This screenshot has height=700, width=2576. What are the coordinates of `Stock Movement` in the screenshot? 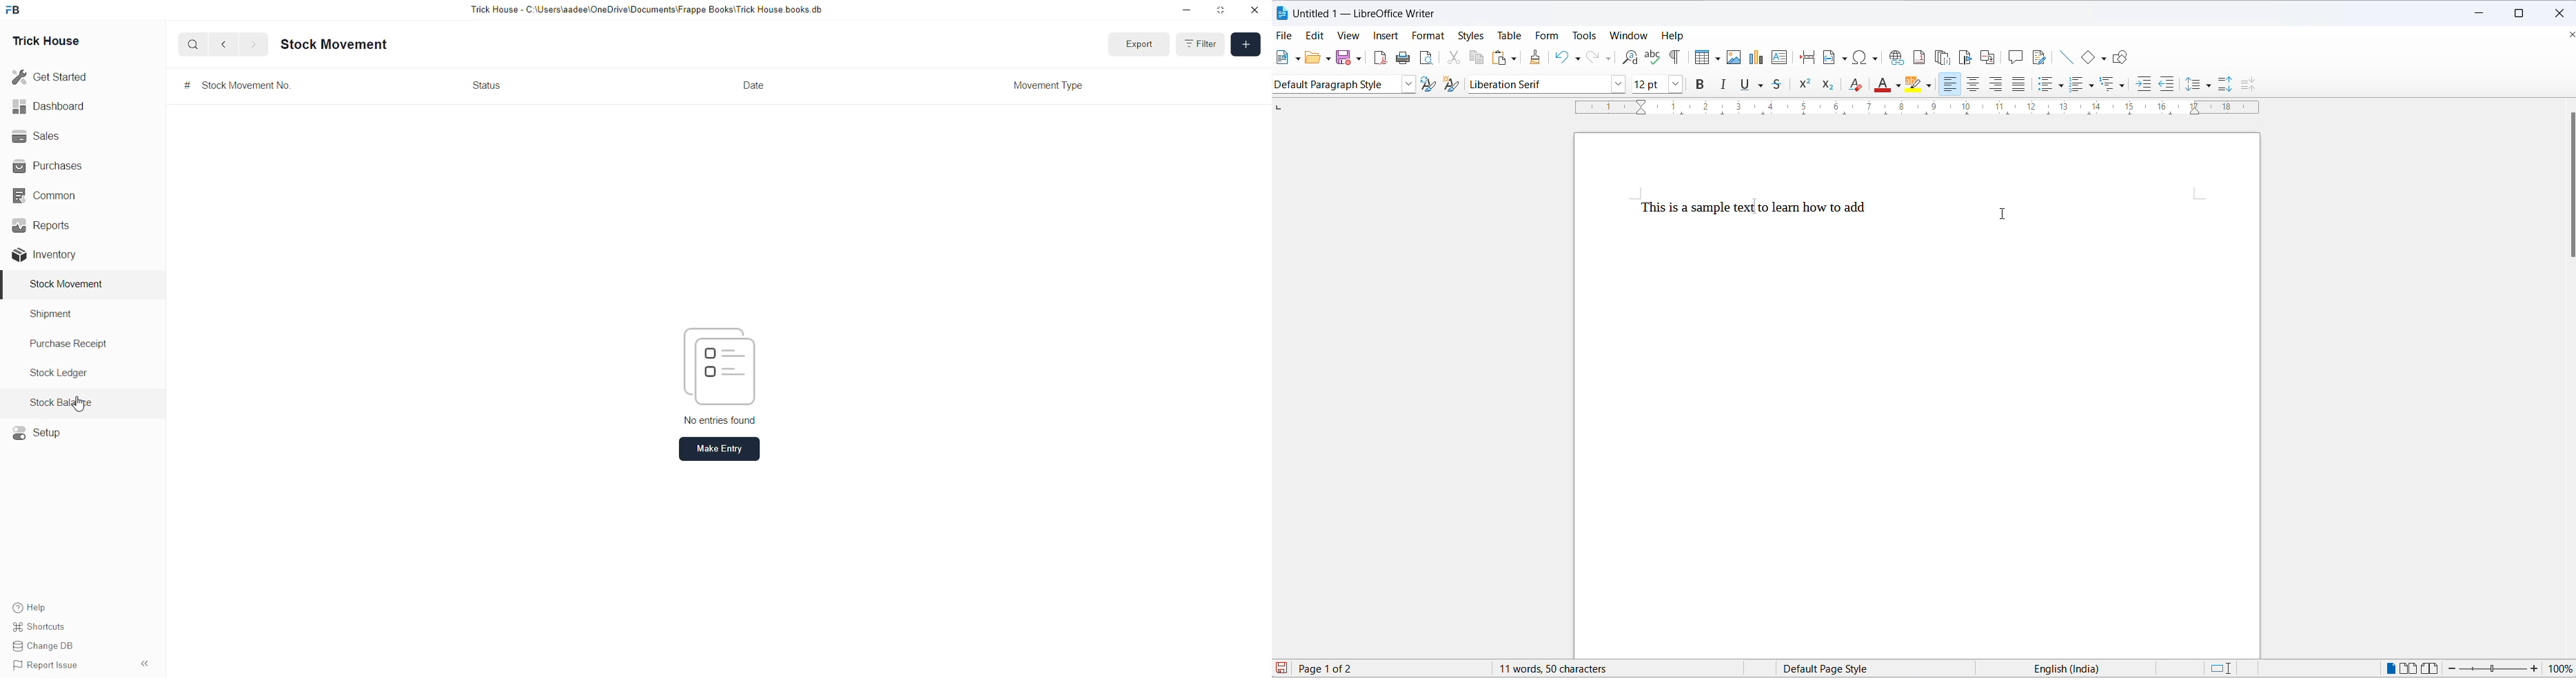 It's located at (62, 285).